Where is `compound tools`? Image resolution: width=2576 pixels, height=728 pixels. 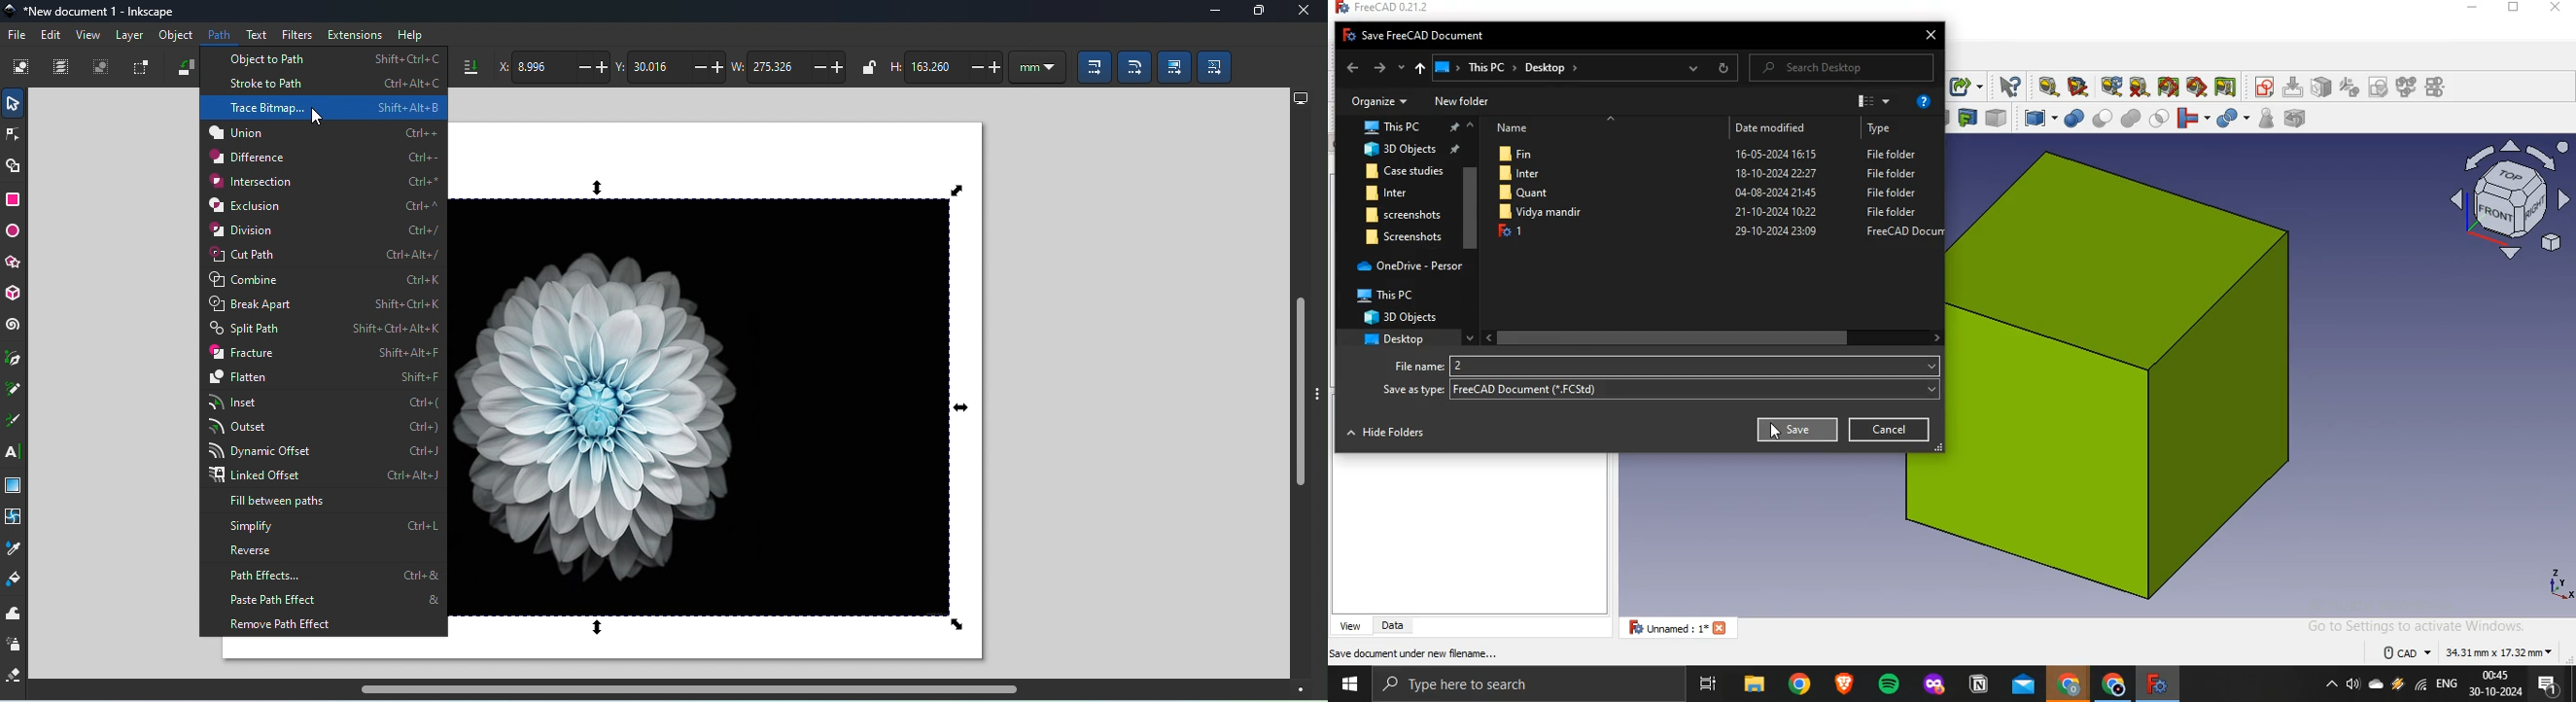 compound tools is located at coordinates (2038, 117).